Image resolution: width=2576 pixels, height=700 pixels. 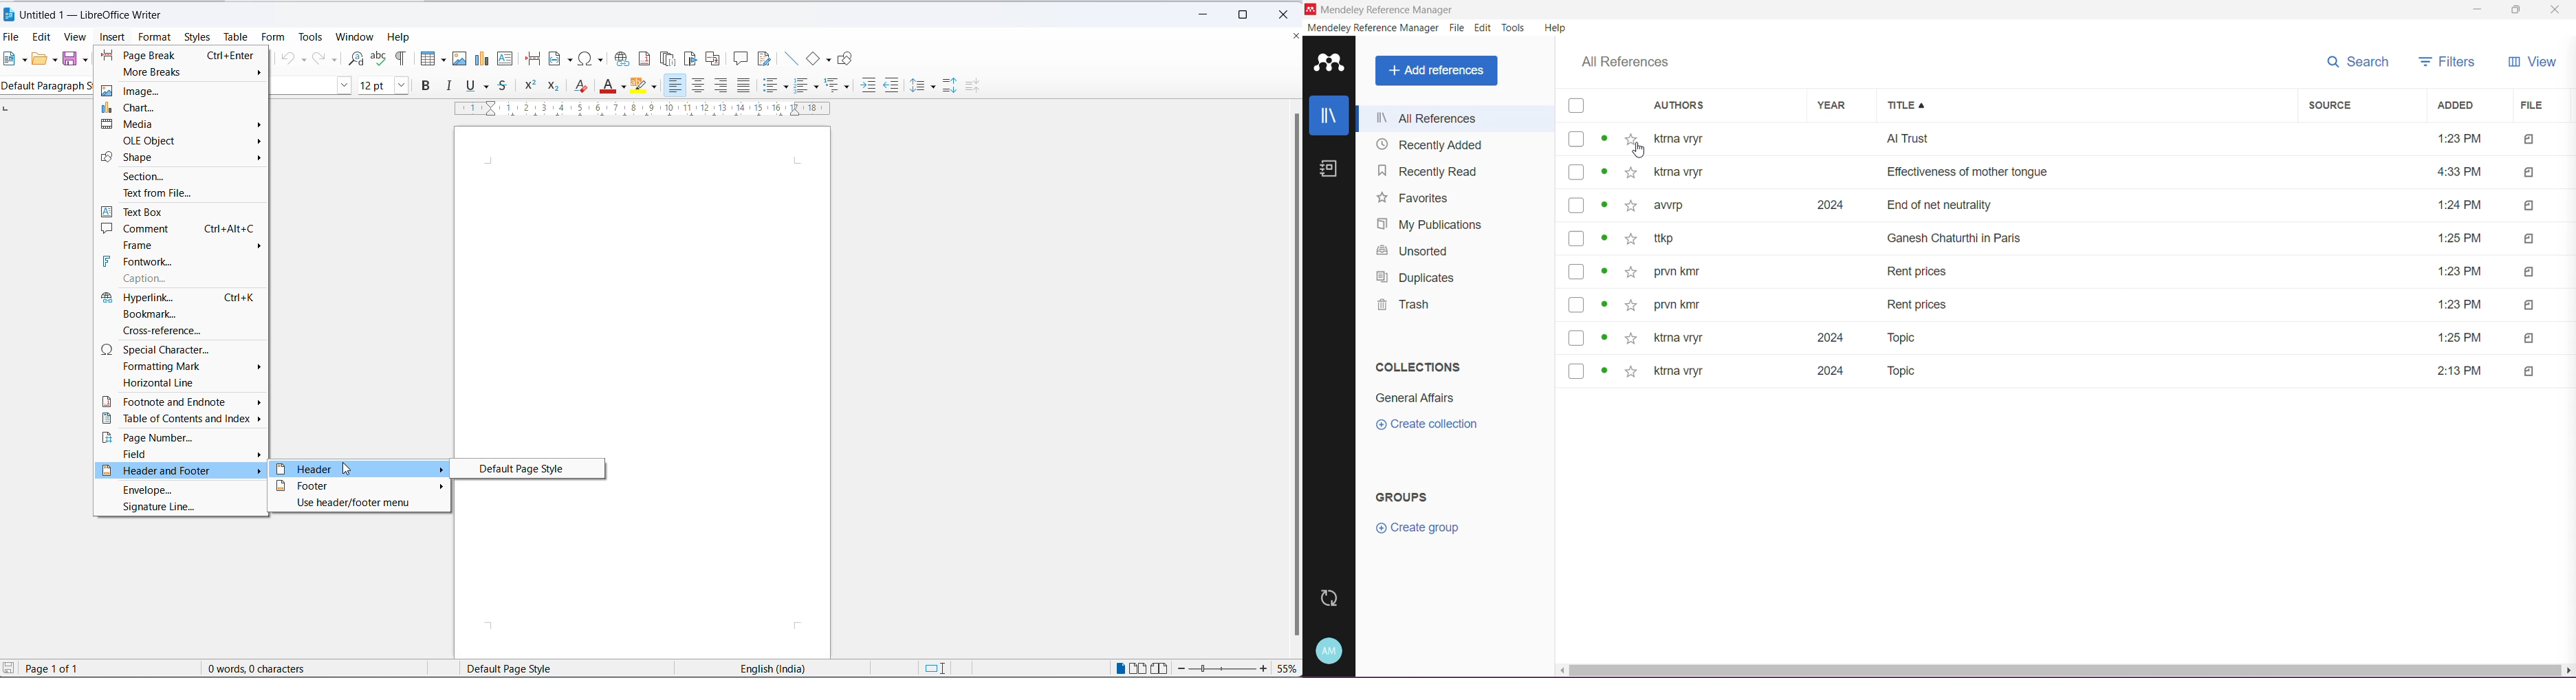 What do you see at coordinates (2530, 338) in the screenshot?
I see `Indicates file type` at bounding box center [2530, 338].